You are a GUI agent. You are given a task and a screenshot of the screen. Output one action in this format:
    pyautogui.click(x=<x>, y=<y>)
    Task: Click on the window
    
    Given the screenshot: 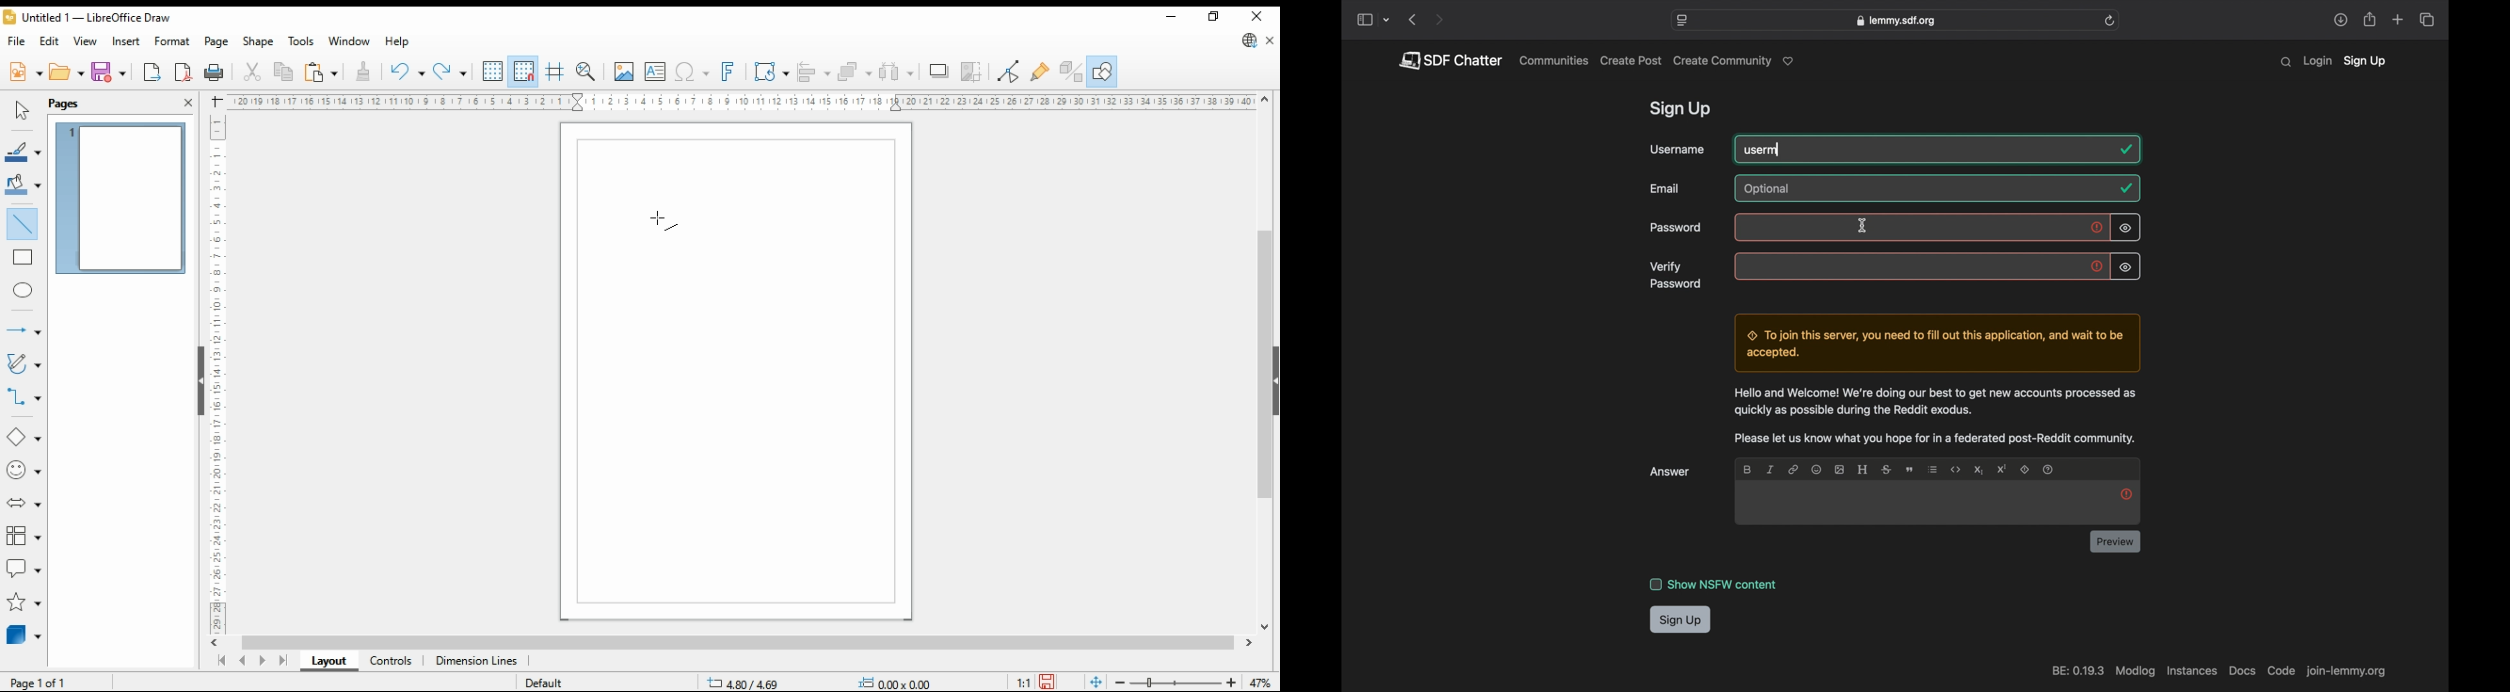 What is the action you would take?
    pyautogui.click(x=350, y=43)
    